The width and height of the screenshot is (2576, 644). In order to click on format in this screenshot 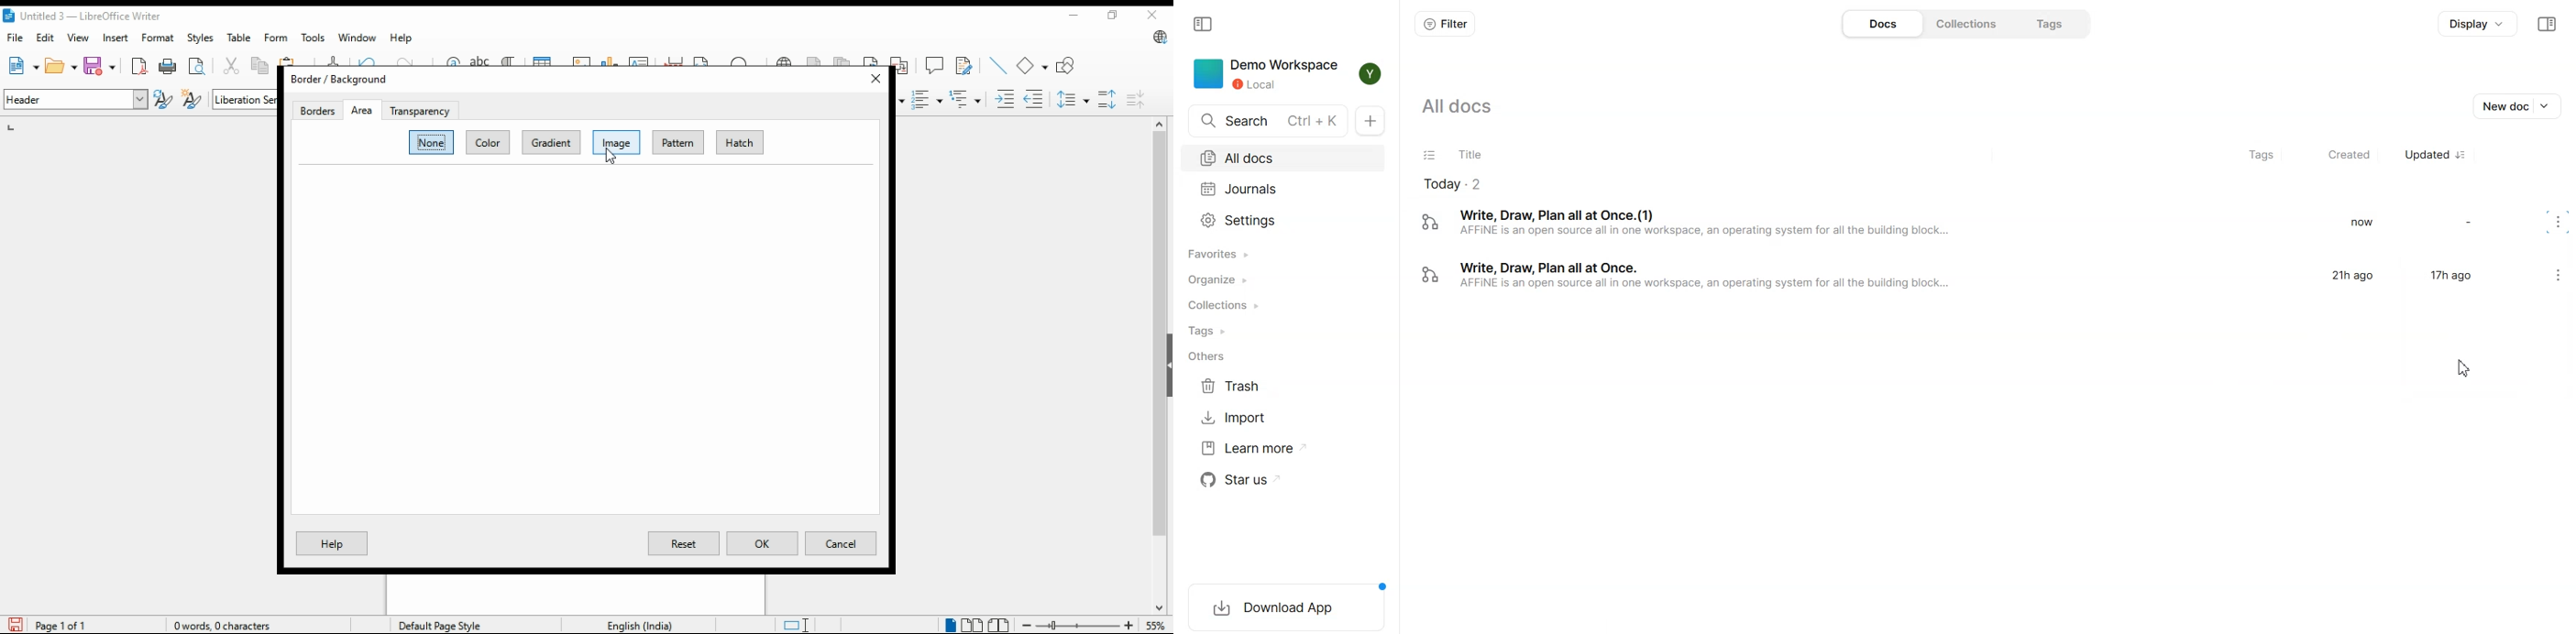, I will do `click(160, 38)`.